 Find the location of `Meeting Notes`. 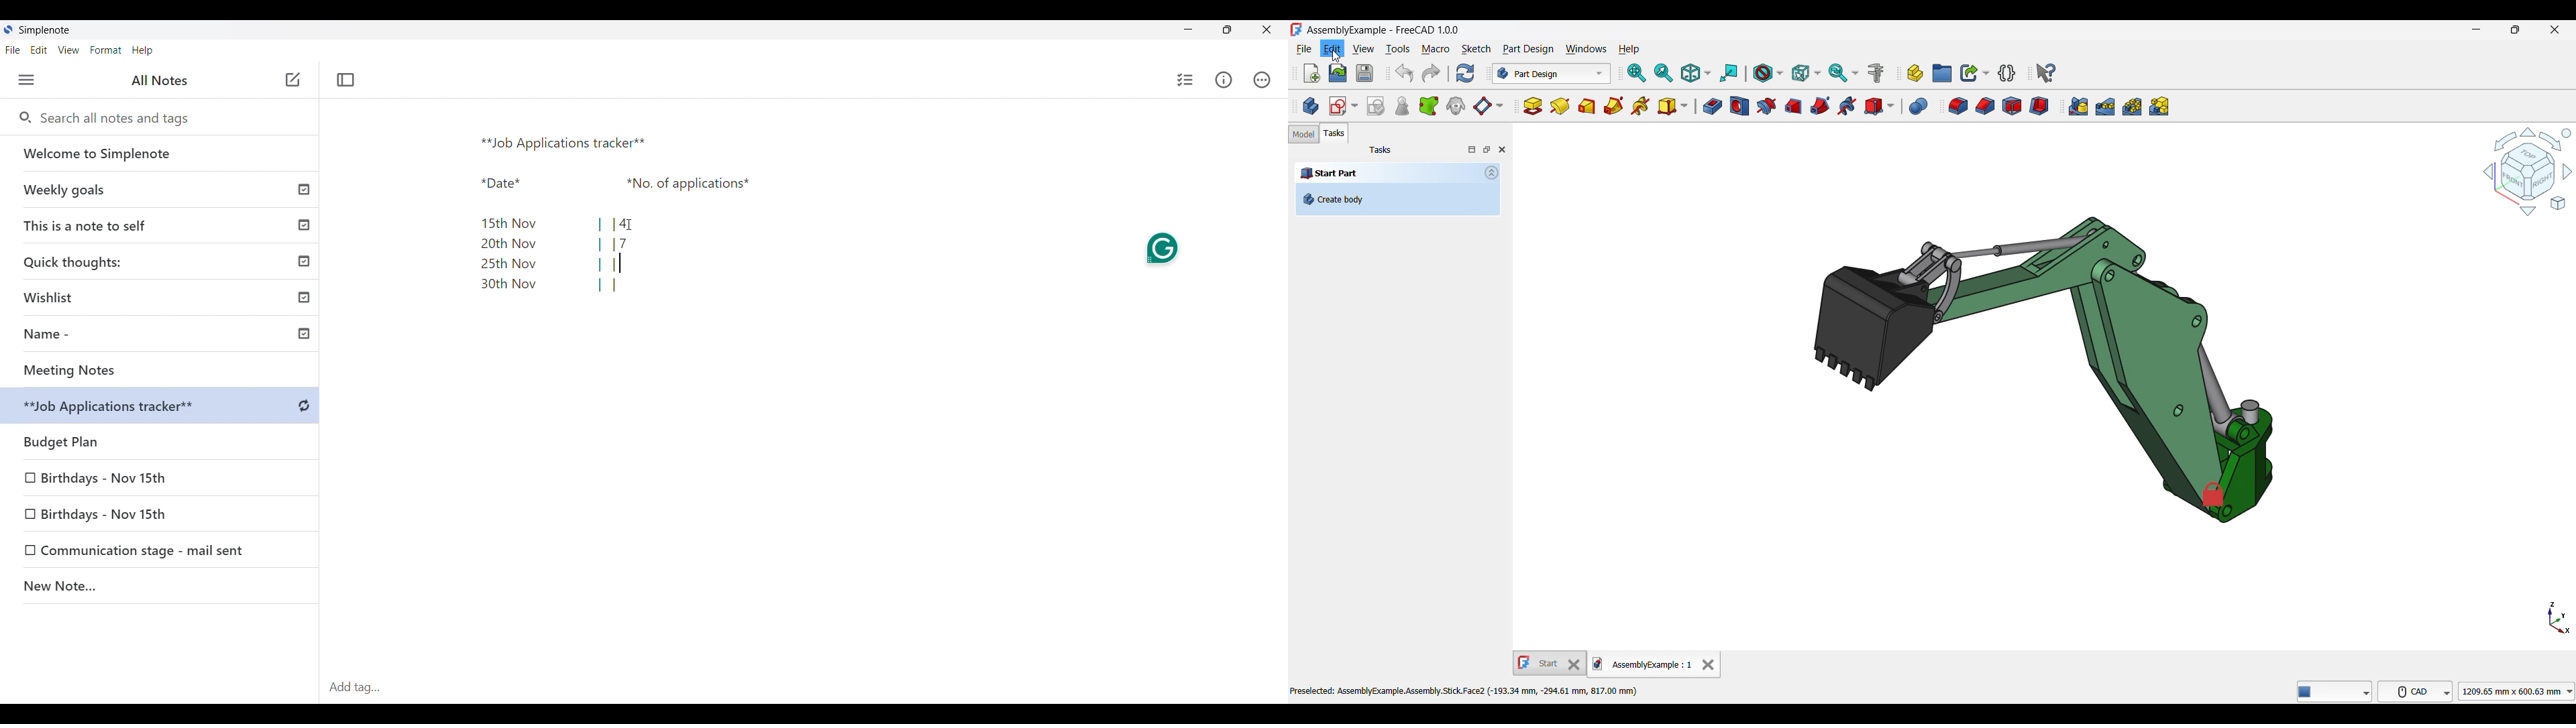

Meeting Notes is located at coordinates (164, 370).